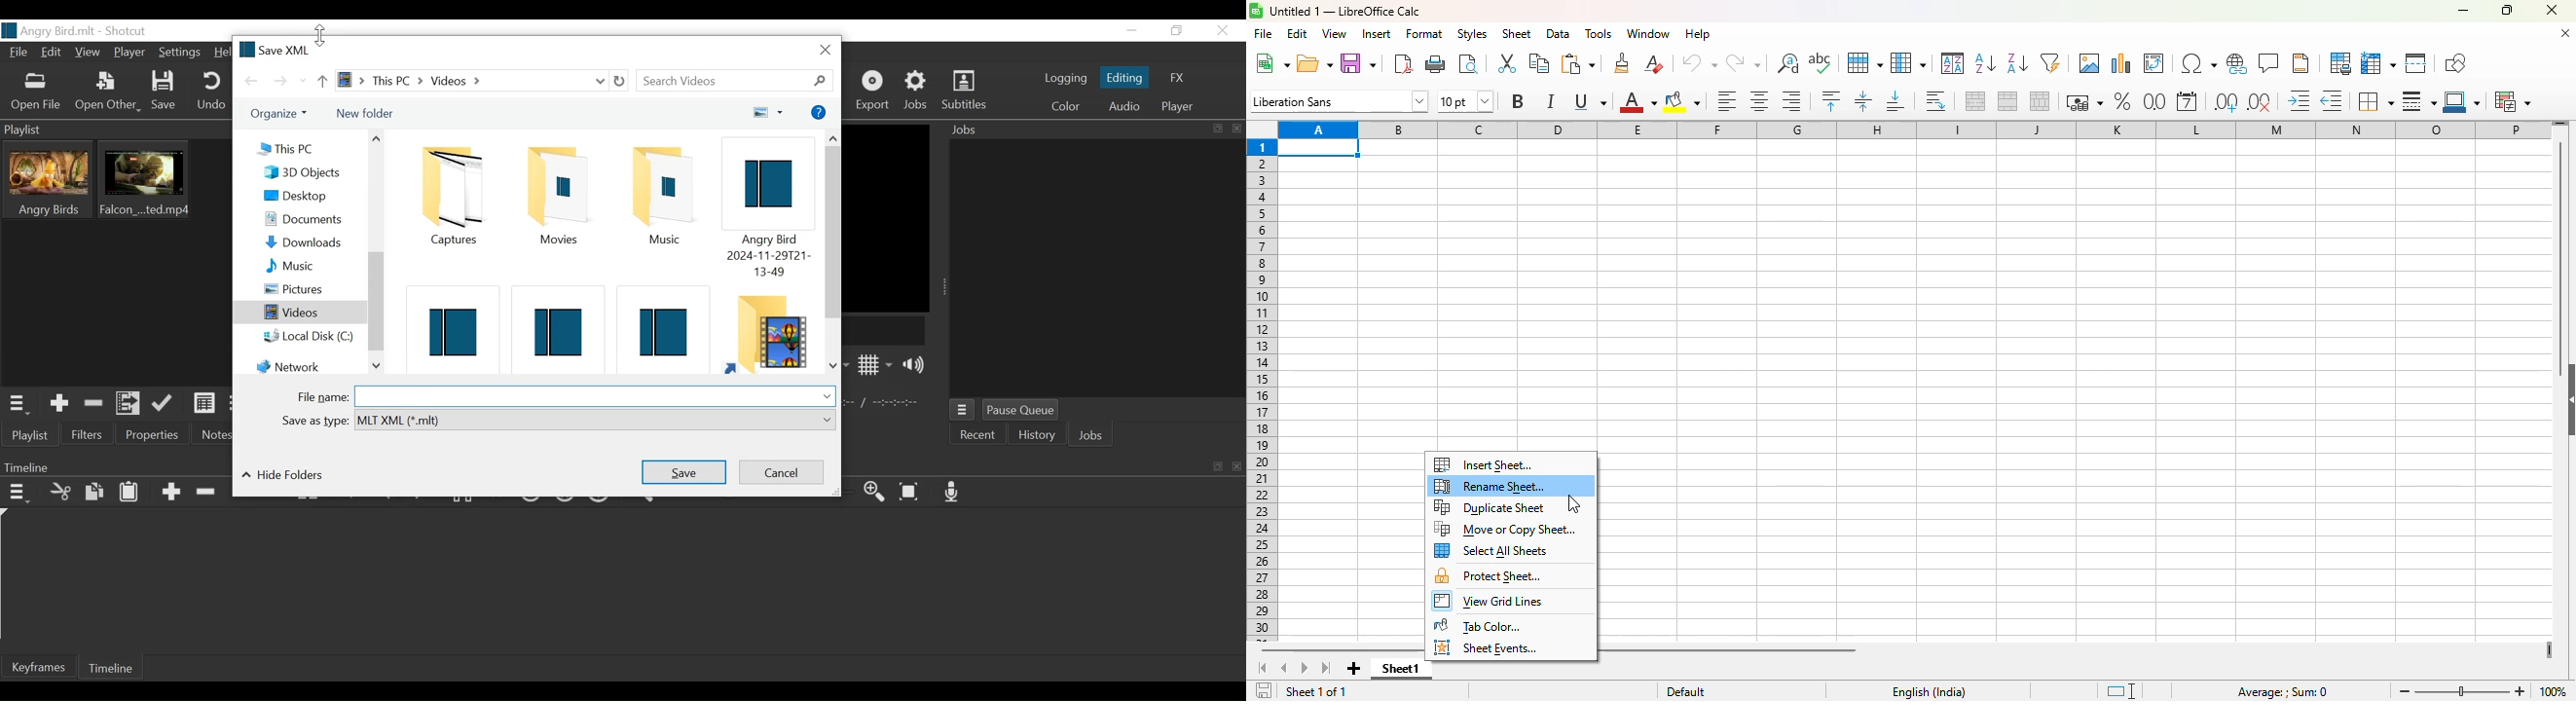  Describe the element at coordinates (1047, 465) in the screenshot. I see `Timeline Panel` at that location.